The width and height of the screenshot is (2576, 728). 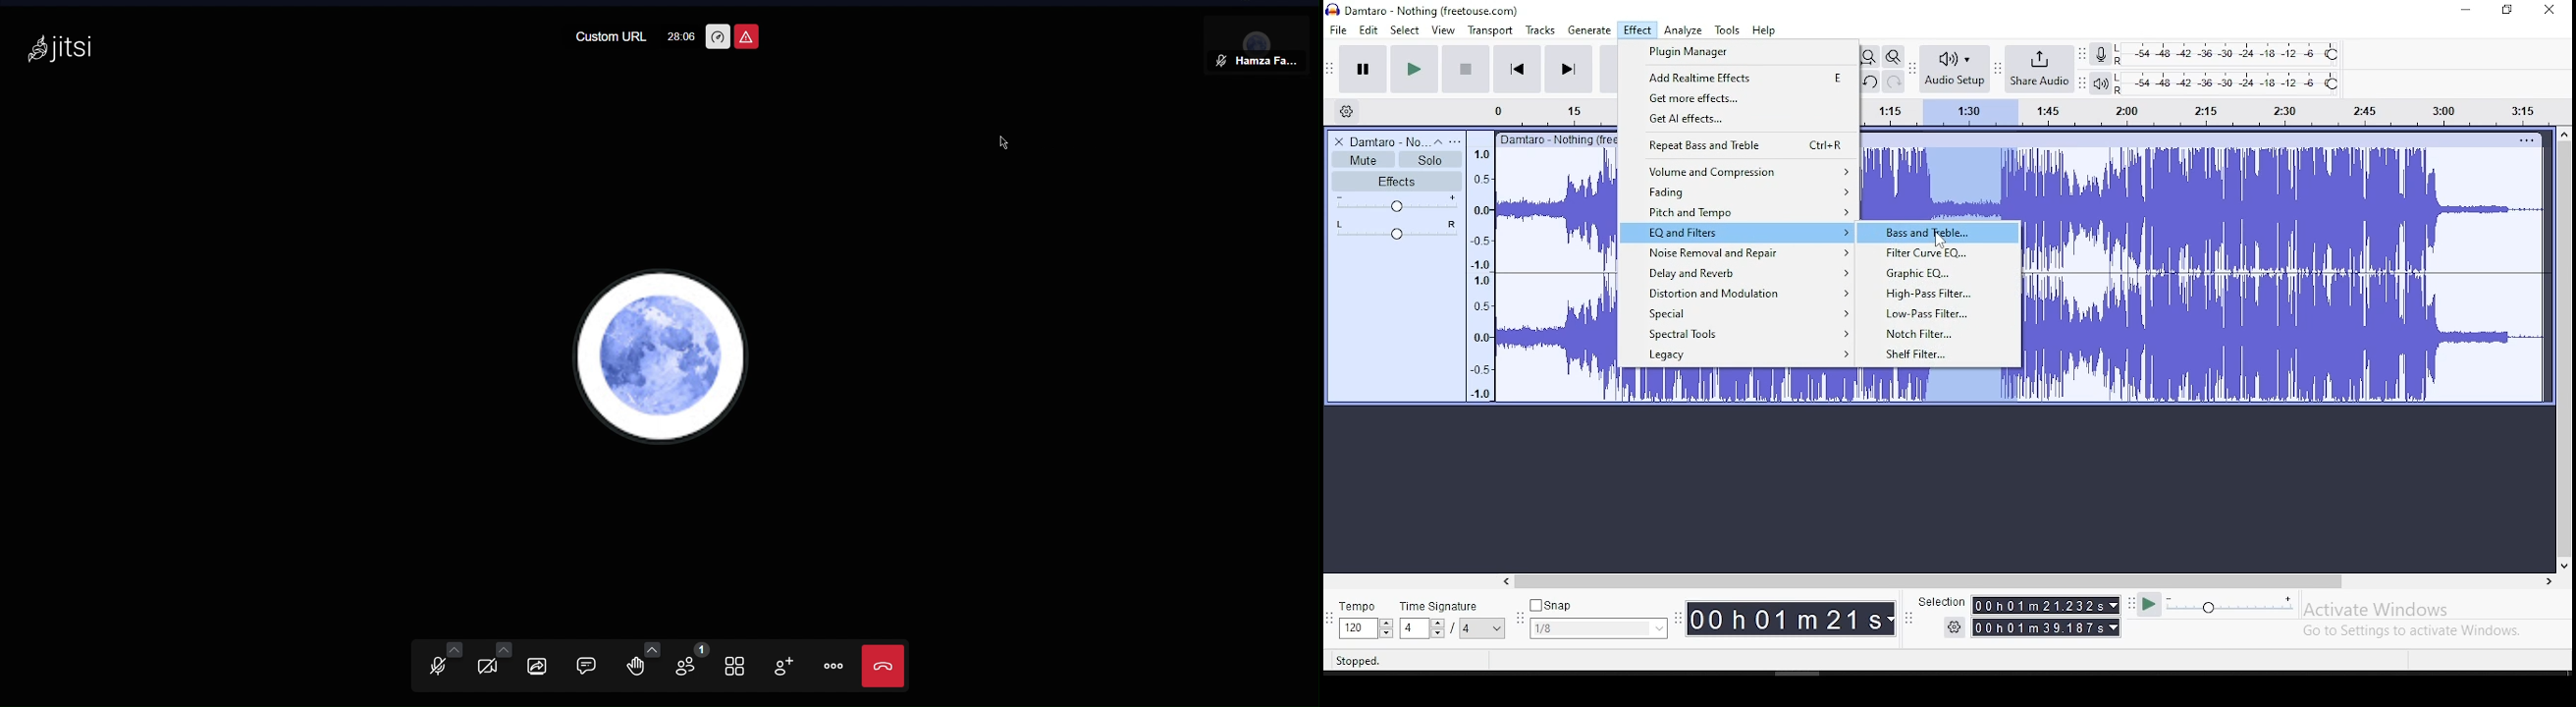 What do you see at coordinates (2526, 139) in the screenshot?
I see `` at bounding box center [2526, 139].